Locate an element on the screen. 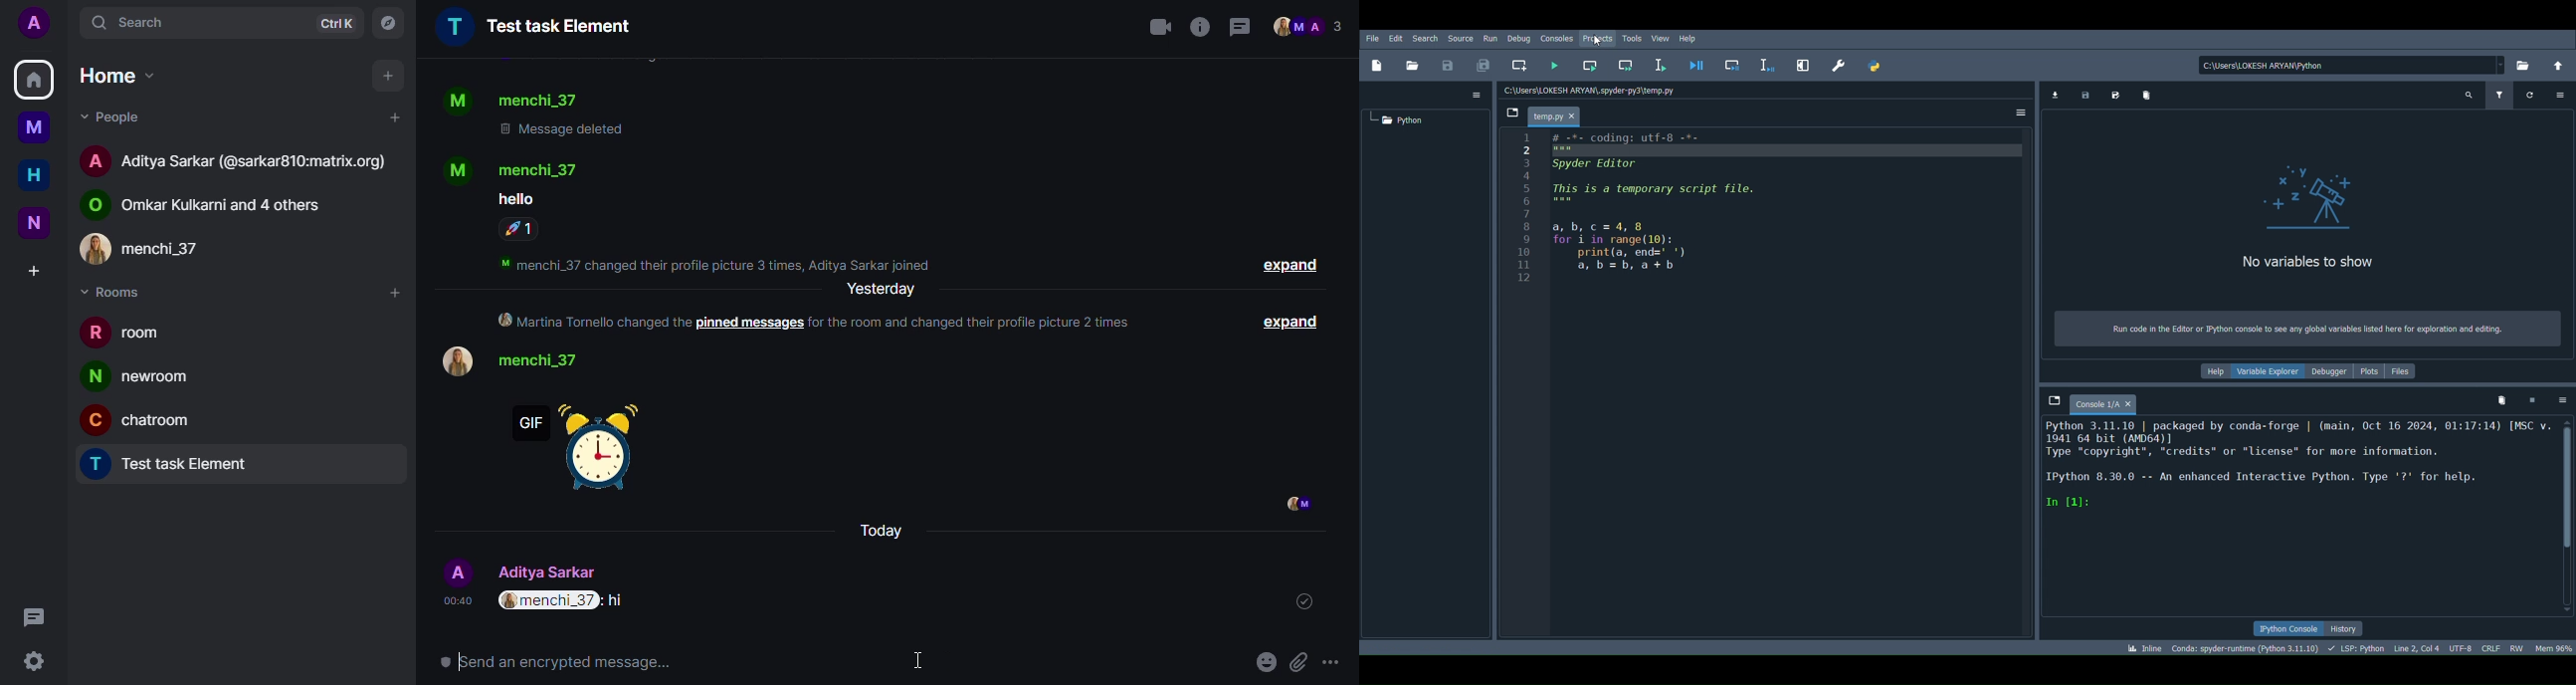  home is located at coordinates (34, 176).